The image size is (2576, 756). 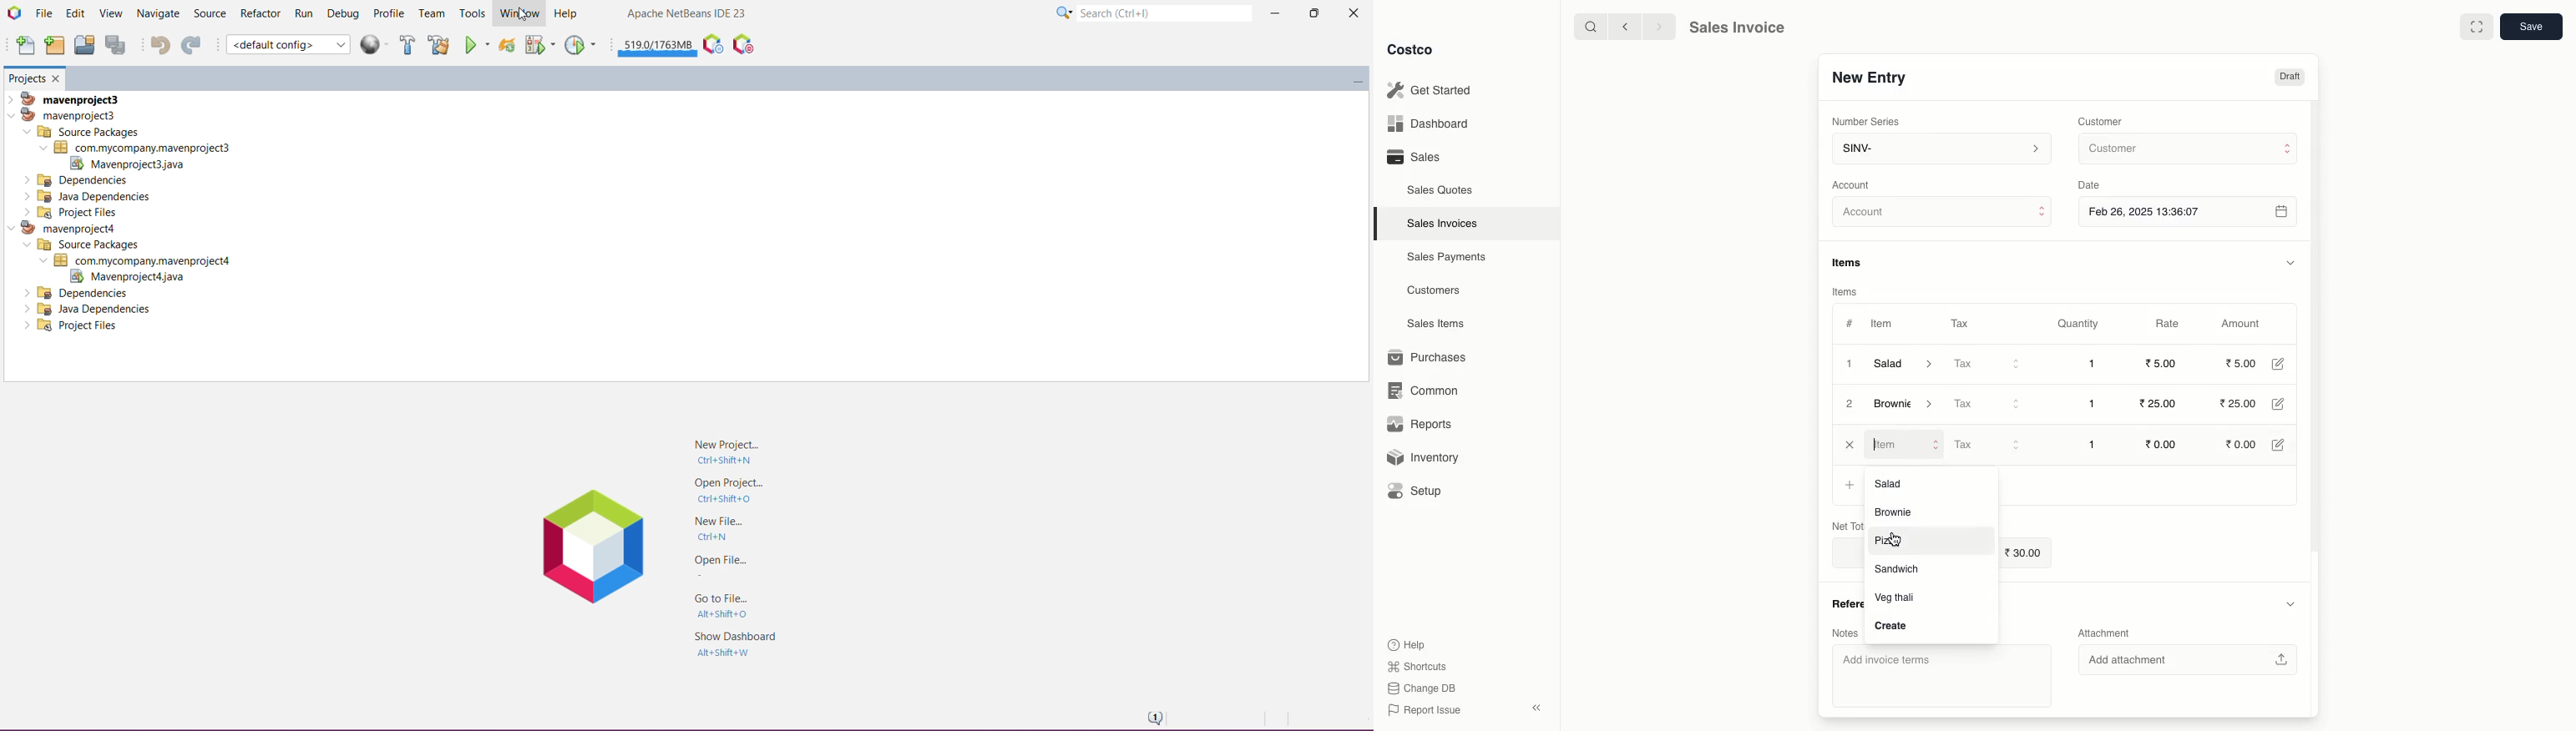 What do you see at coordinates (1904, 444) in the screenshot?
I see `Item` at bounding box center [1904, 444].